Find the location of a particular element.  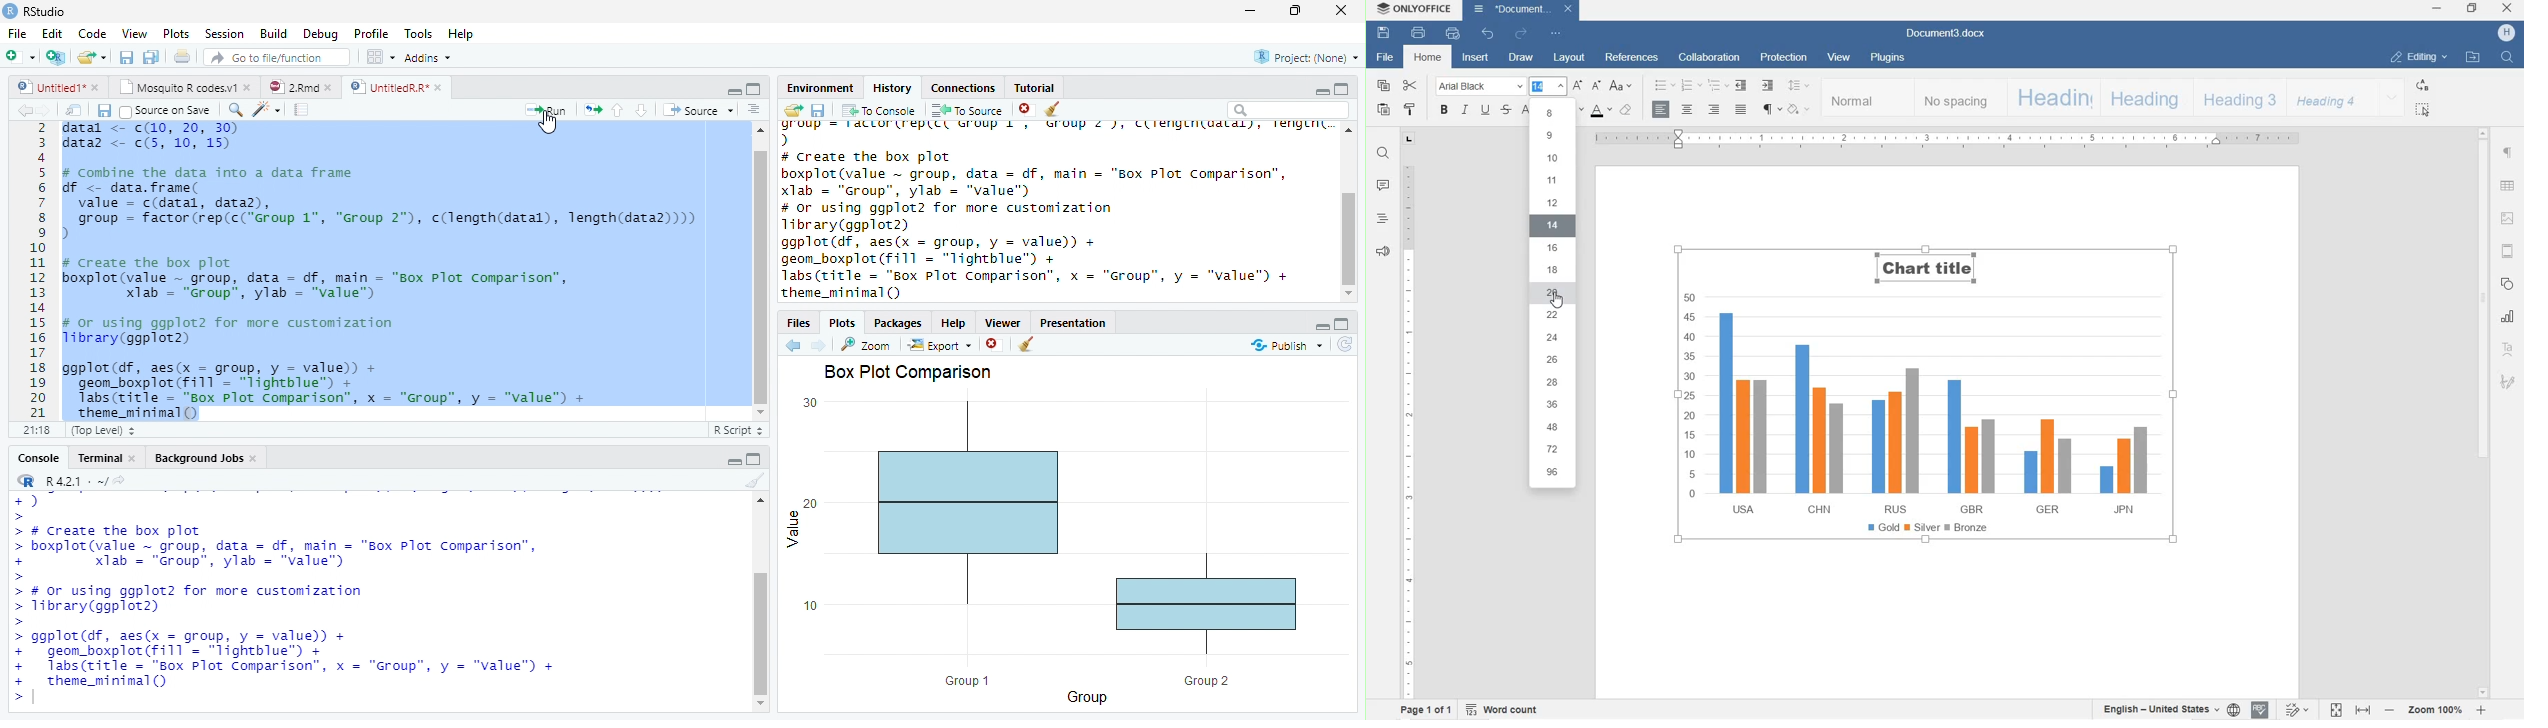

Source on Save is located at coordinates (168, 111).